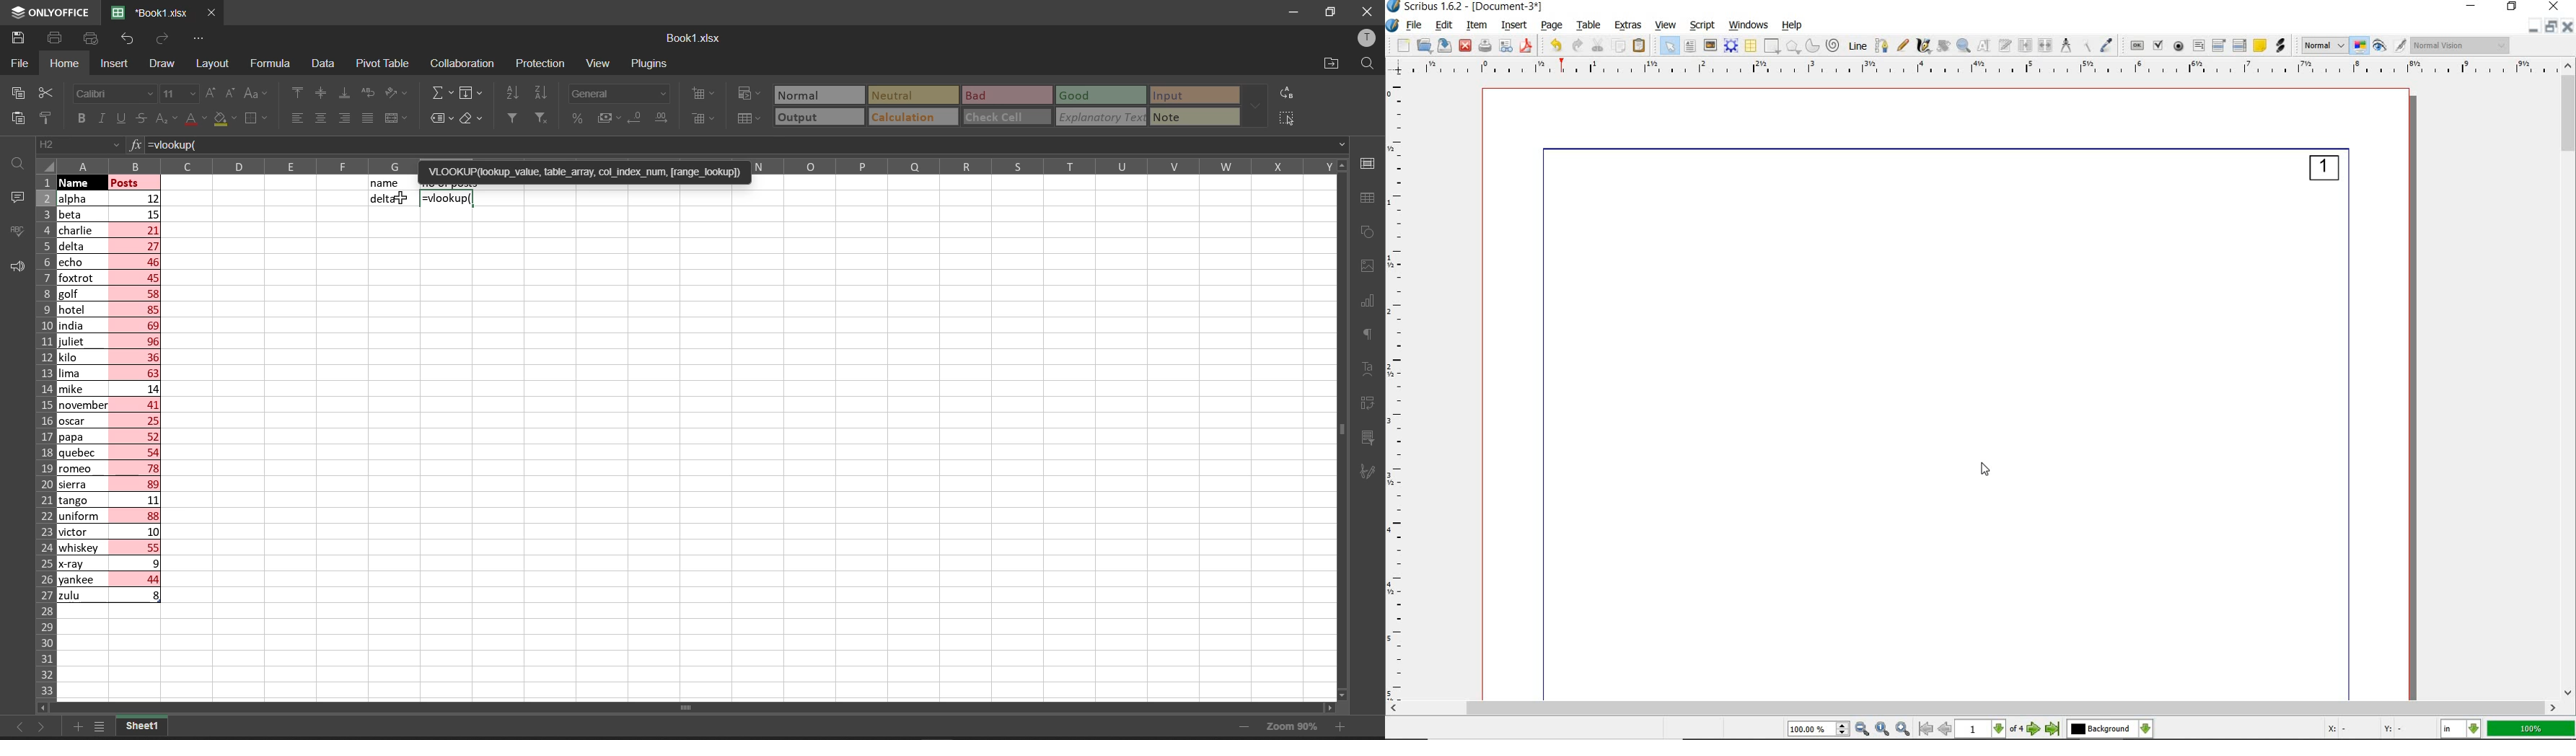 The image size is (2576, 756). Describe the element at coordinates (2569, 28) in the screenshot. I see `Close` at that location.